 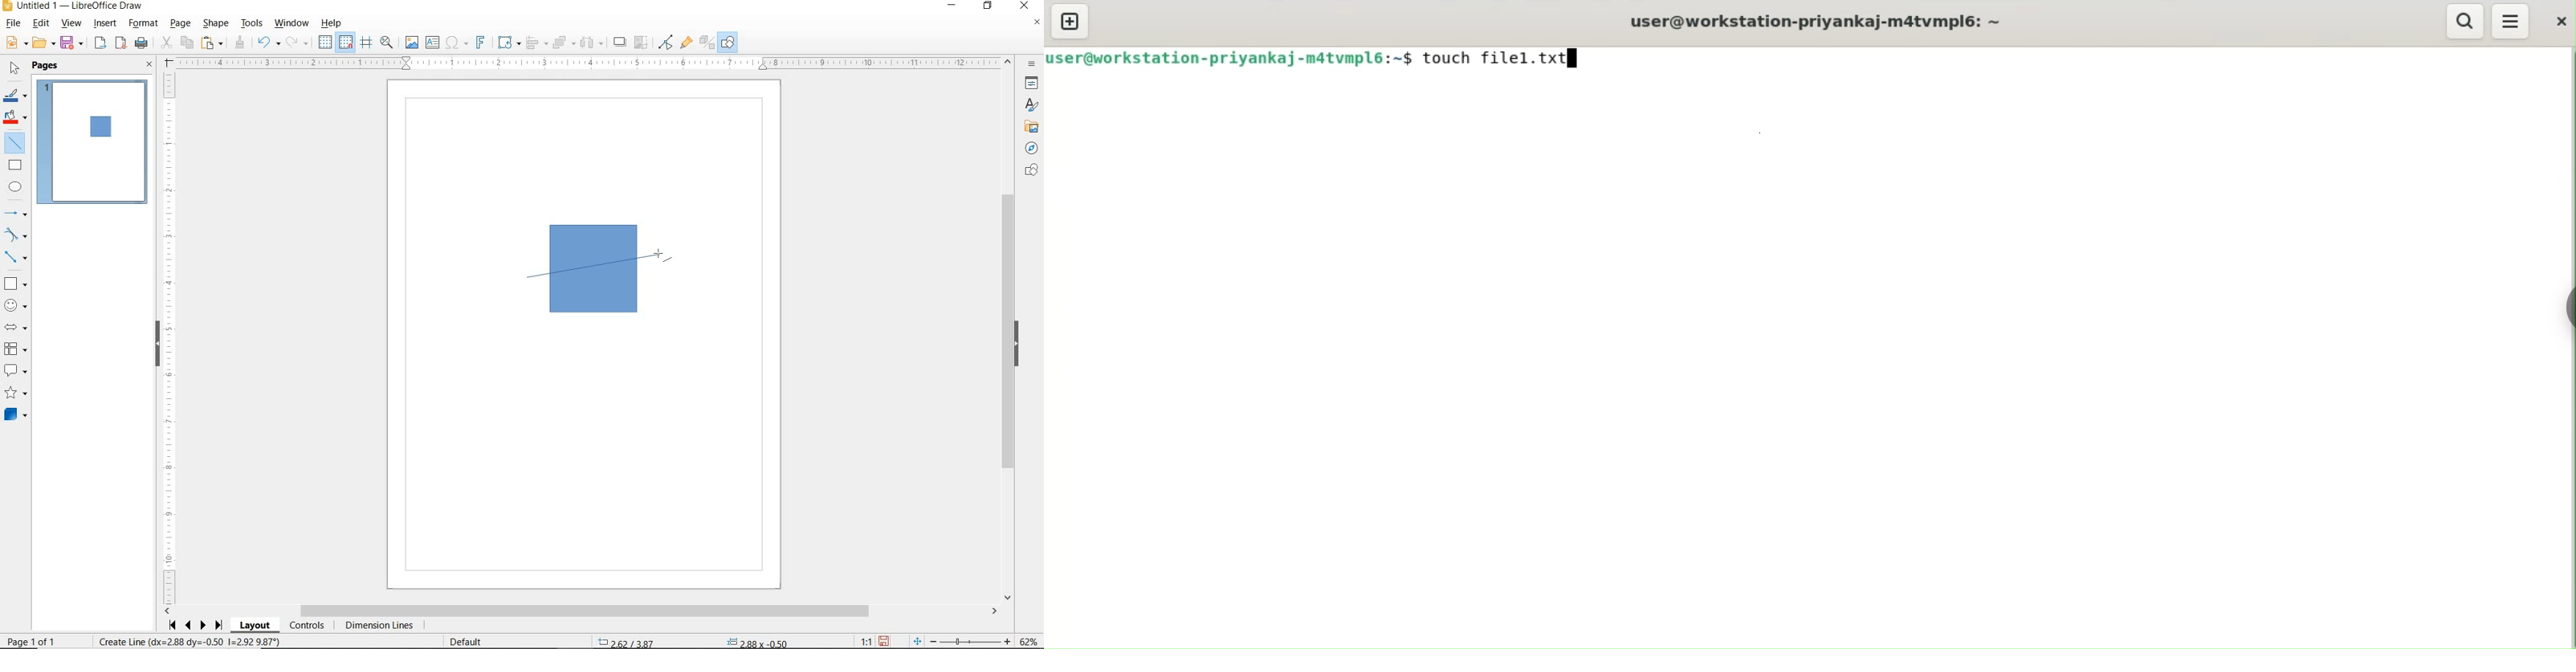 I want to click on EXPORT AS PDF, so click(x=122, y=44).